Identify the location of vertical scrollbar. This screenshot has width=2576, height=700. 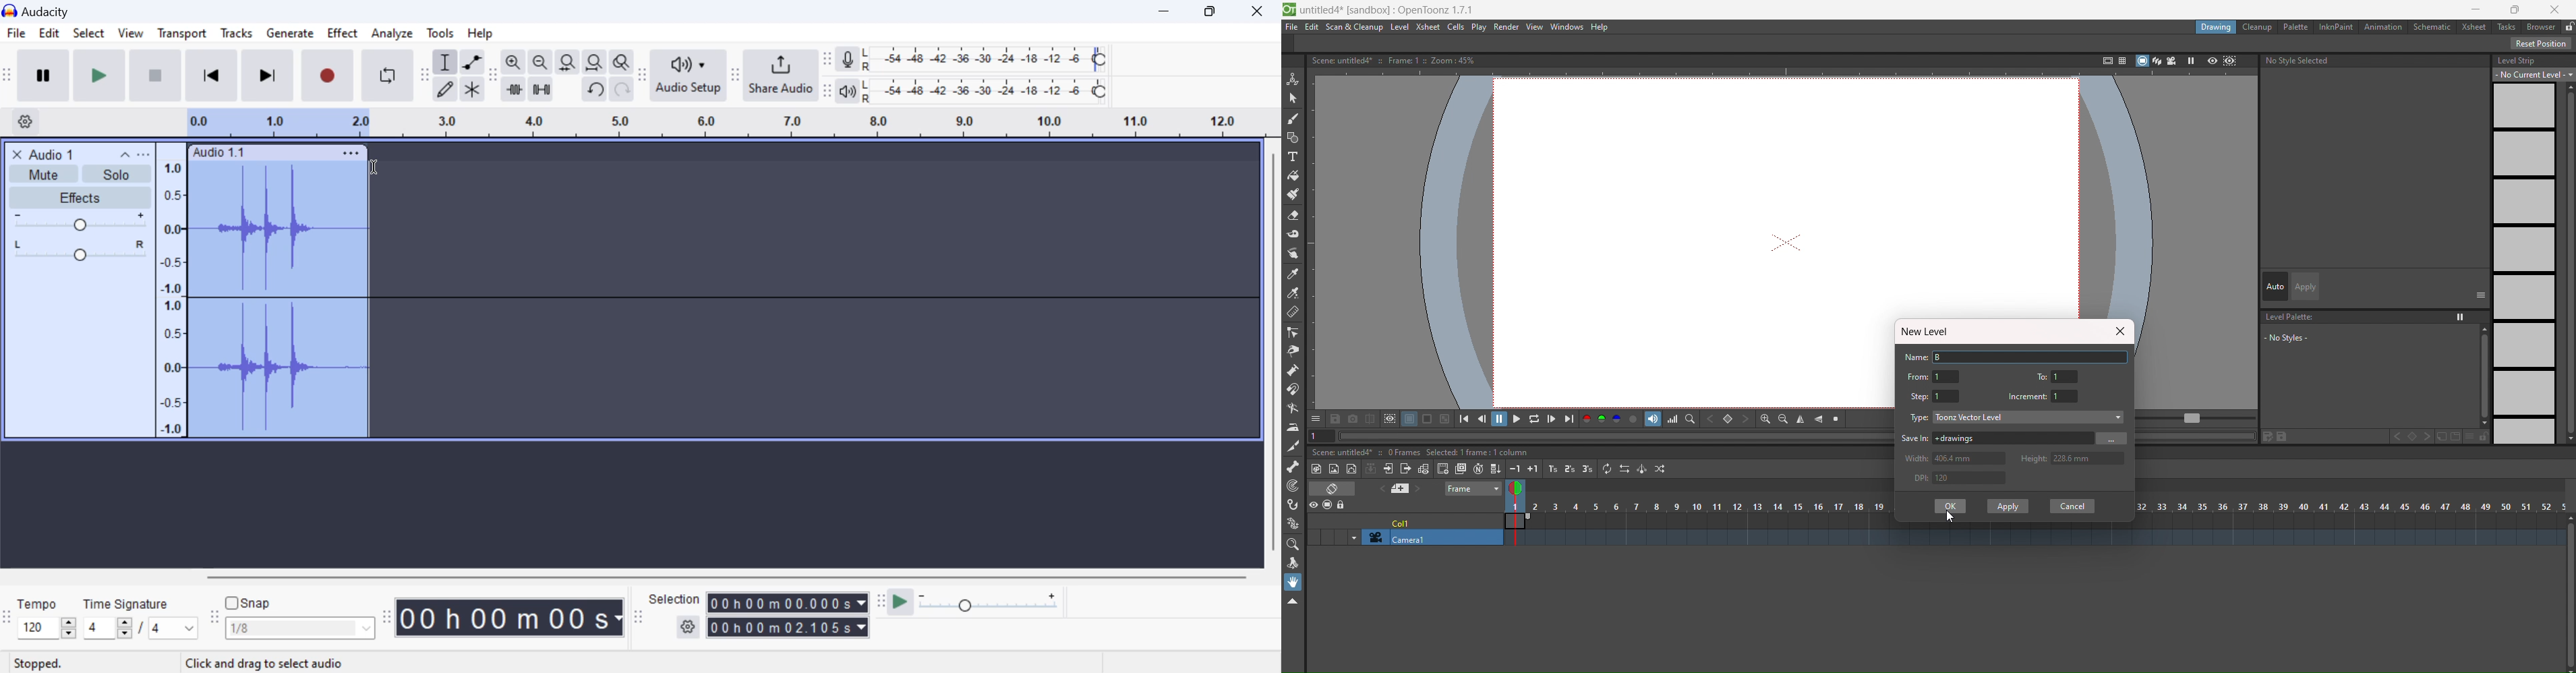
(1273, 357).